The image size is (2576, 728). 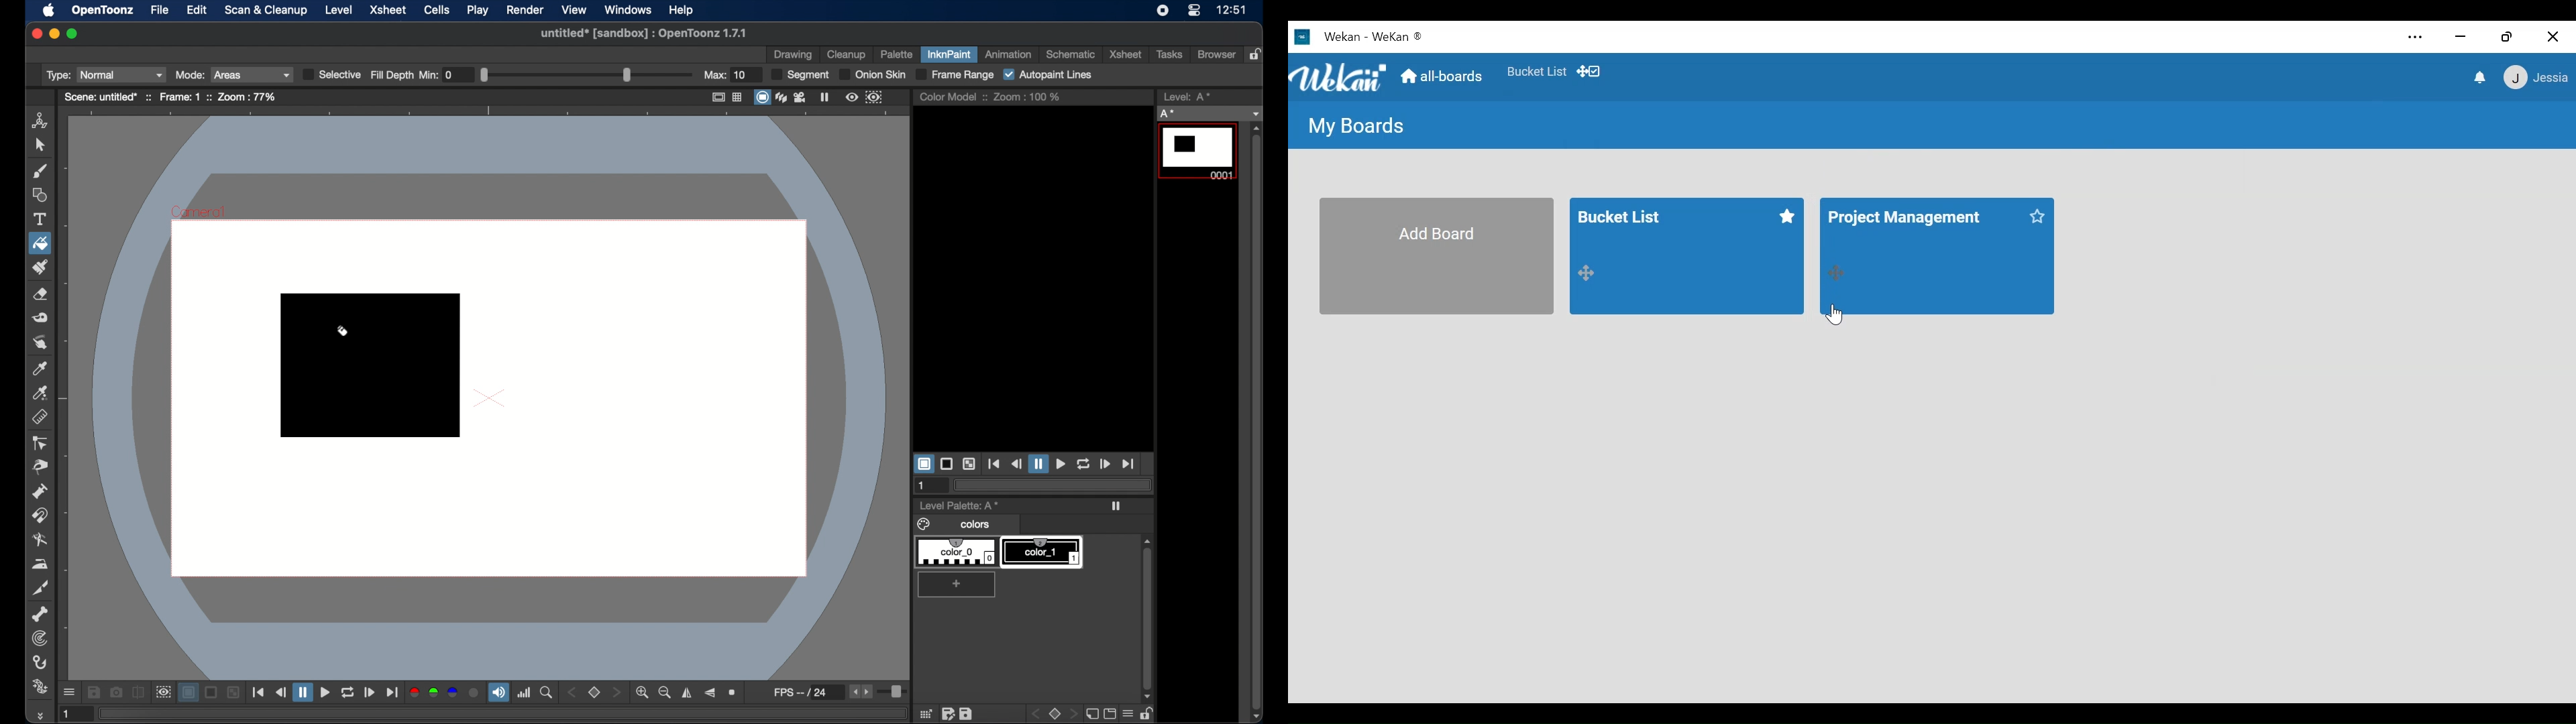 I want to click on zoom : 77%, so click(x=244, y=97).